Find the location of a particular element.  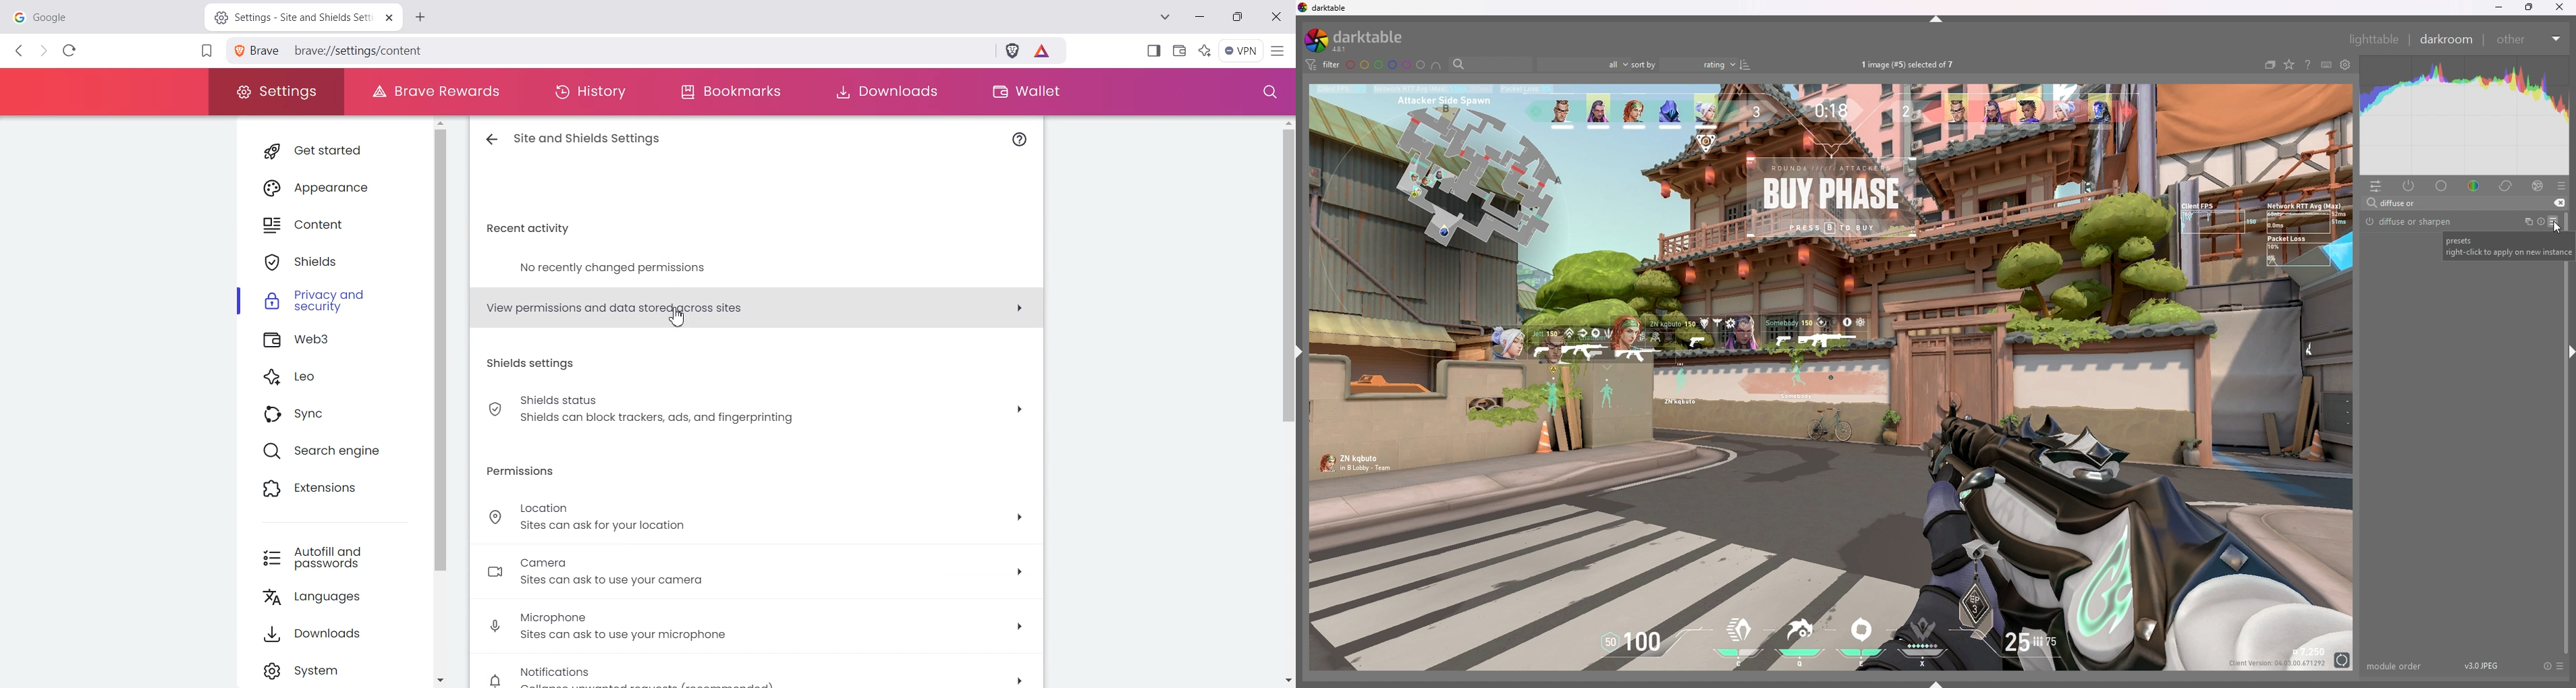

base is located at coordinates (2443, 185).